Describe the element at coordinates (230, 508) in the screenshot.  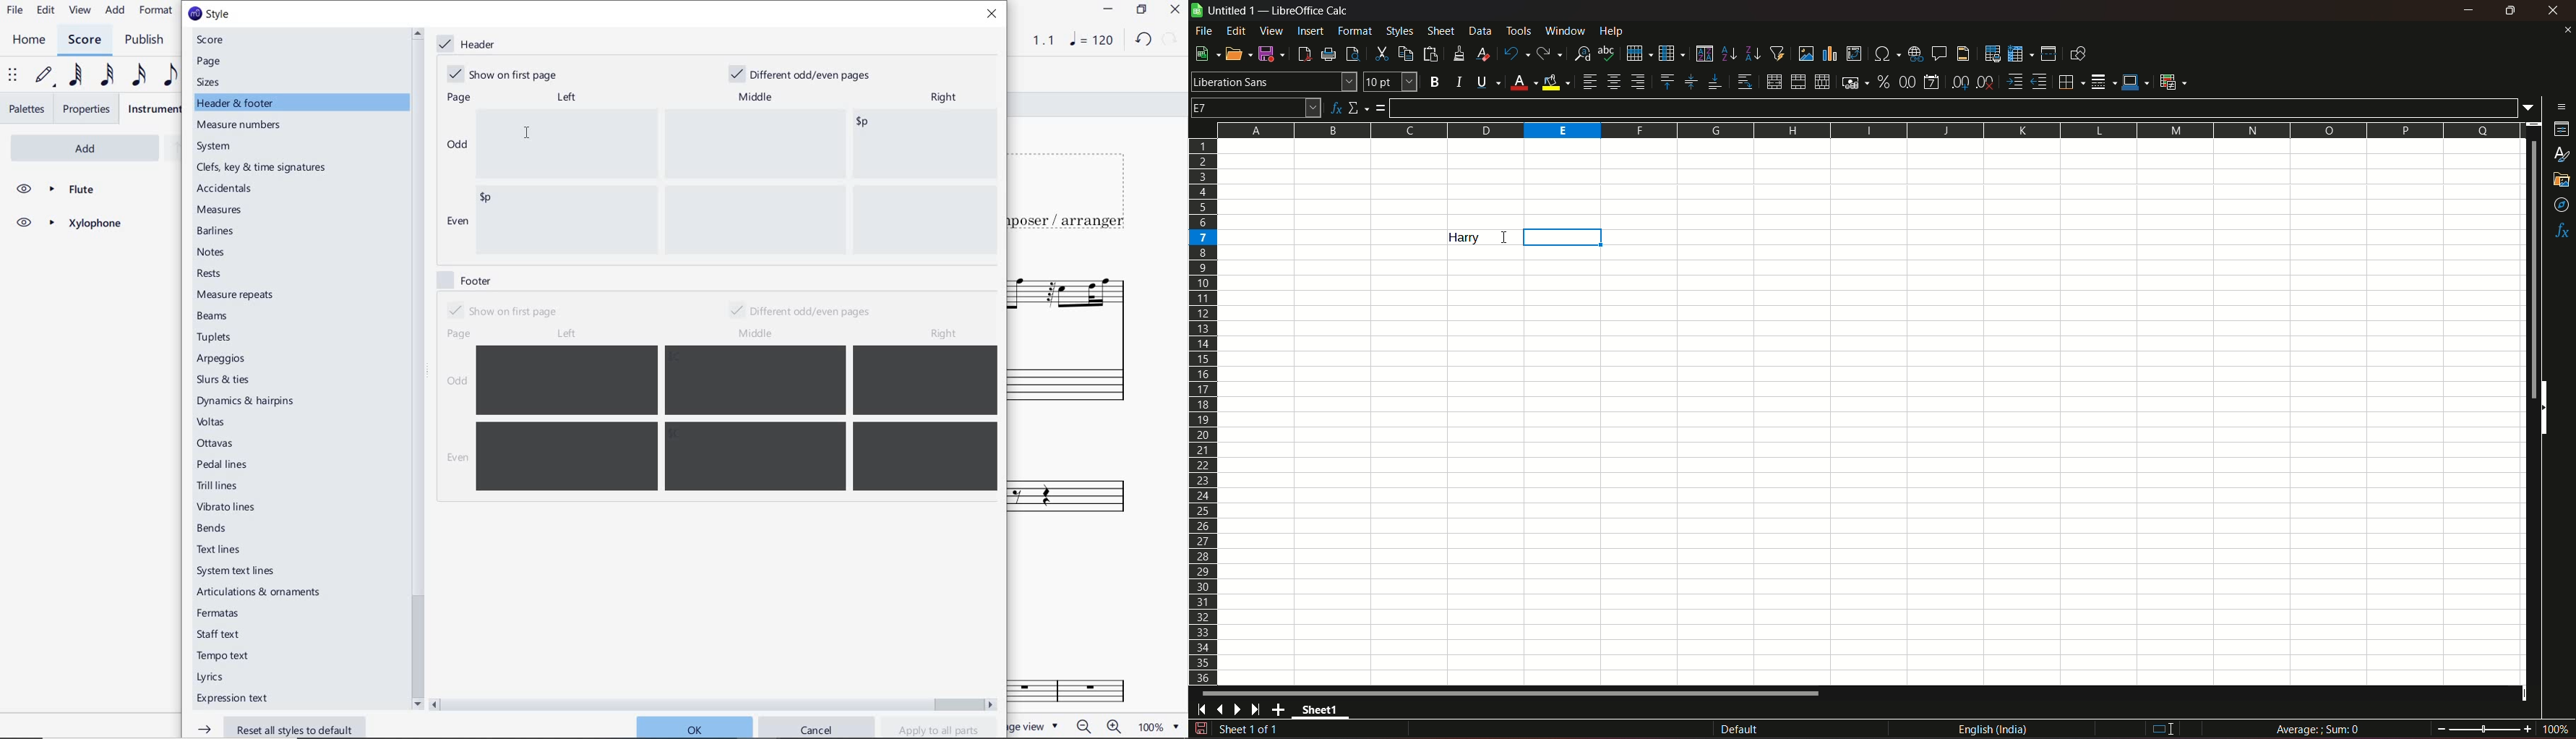
I see `vibrato lines` at that location.